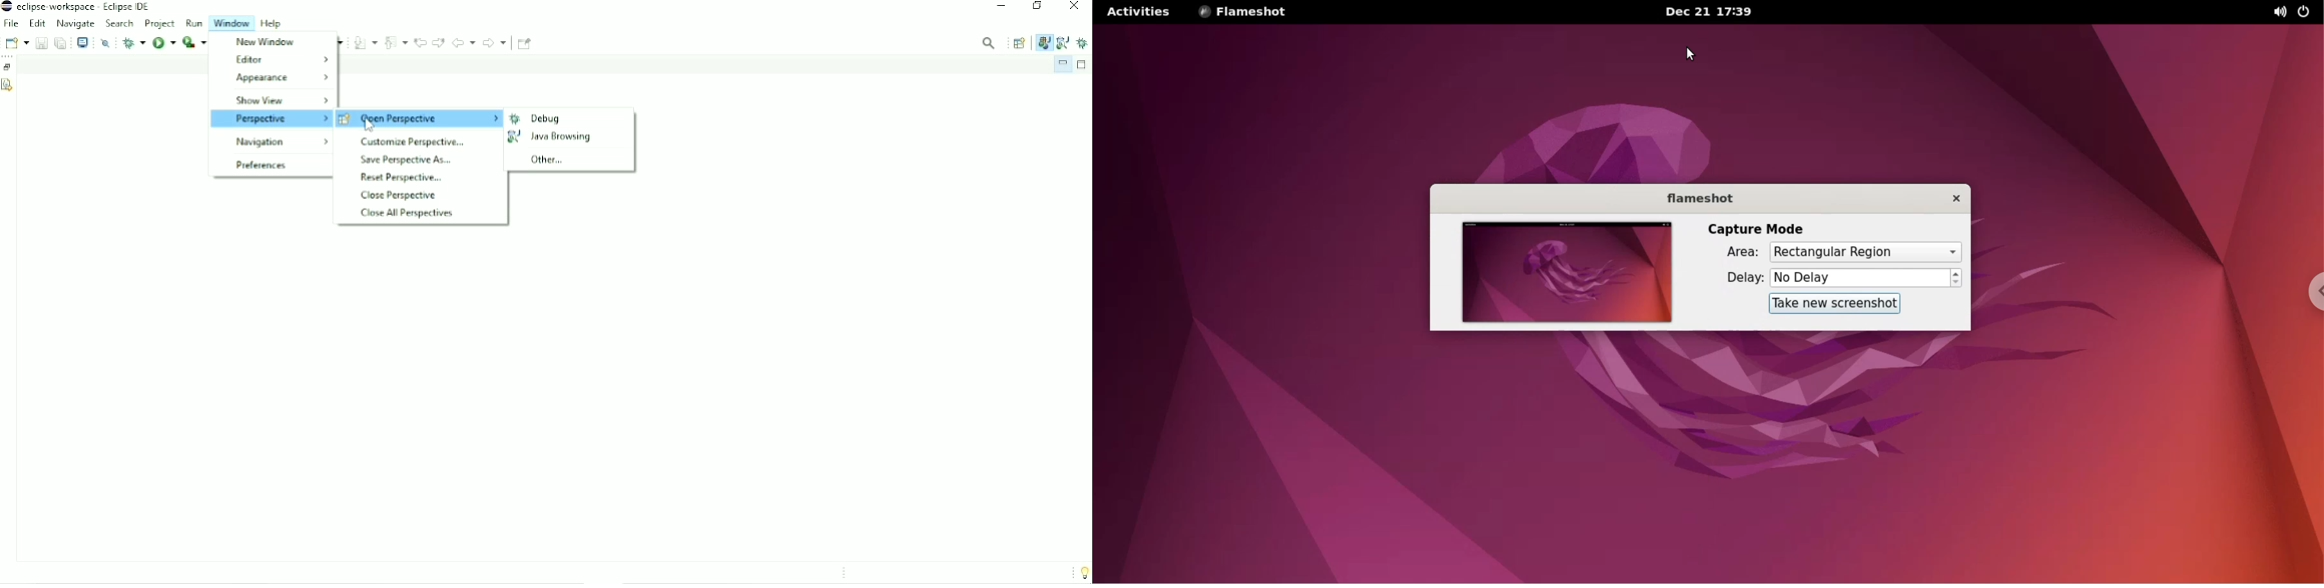  What do you see at coordinates (1828, 304) in the screenshot?
I see `take new screenshot` at bounding box center [1828, 304].